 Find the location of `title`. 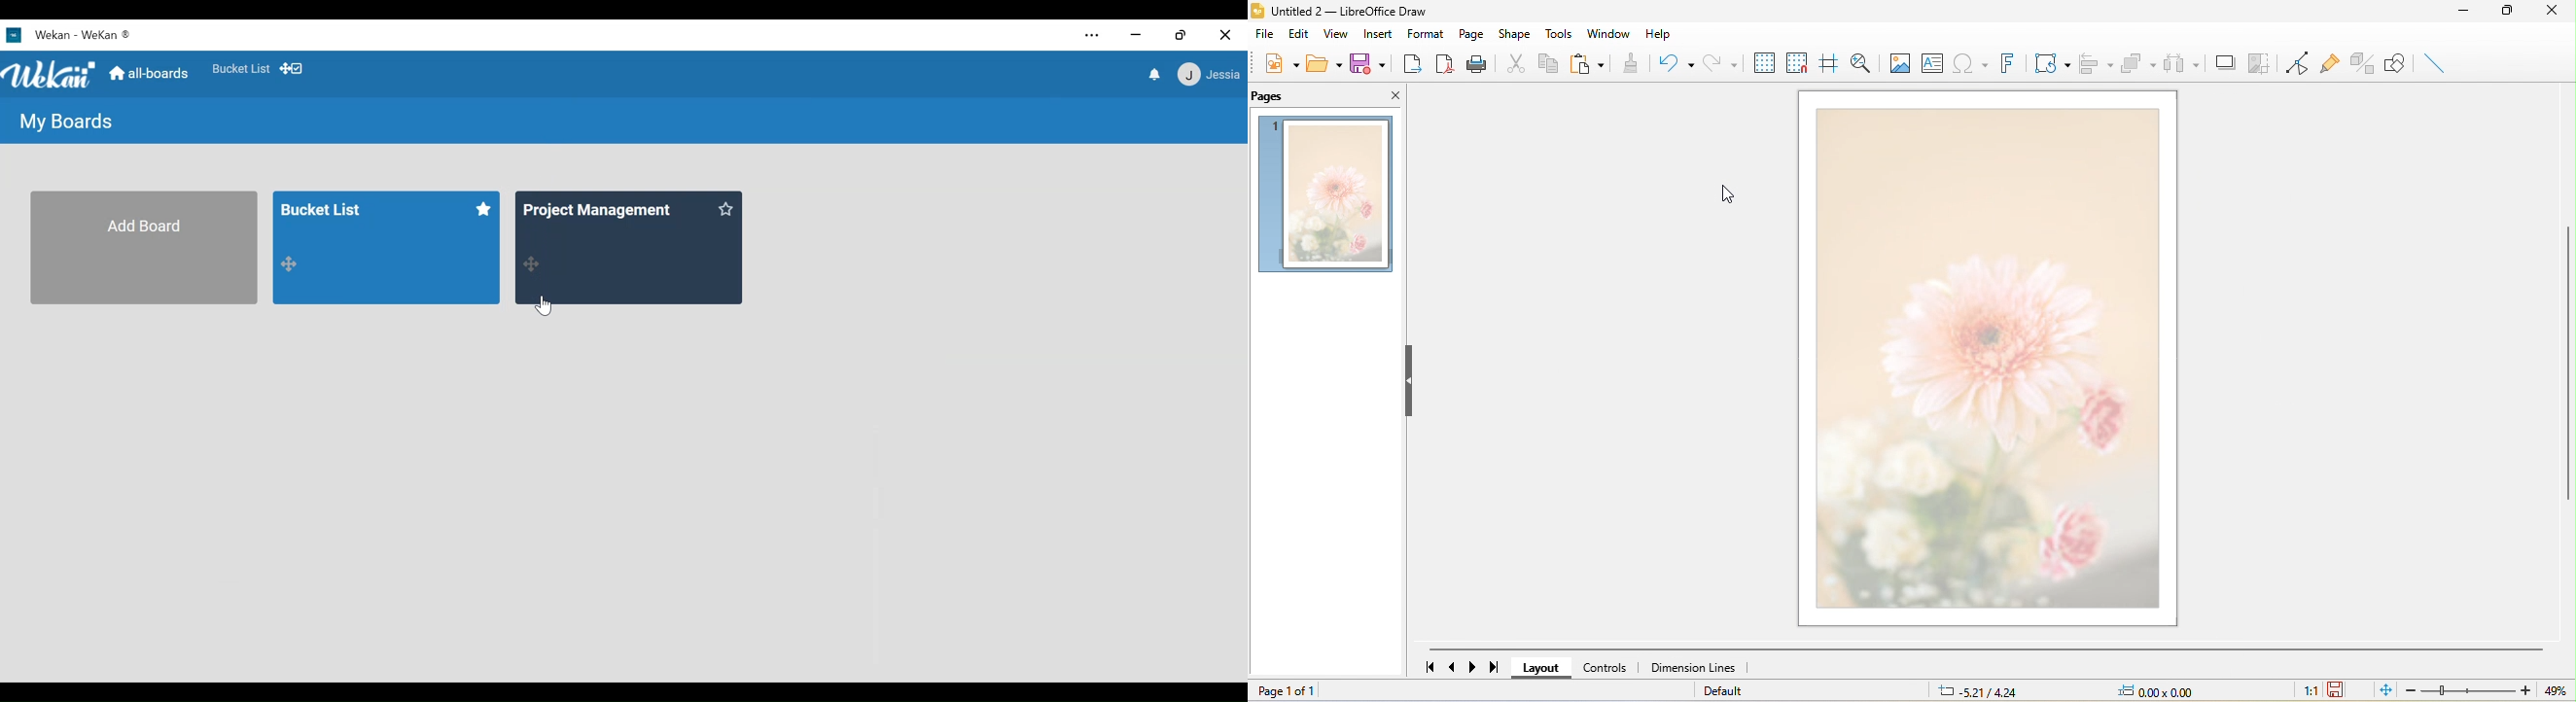

title is located at coordinates (1347, 13).